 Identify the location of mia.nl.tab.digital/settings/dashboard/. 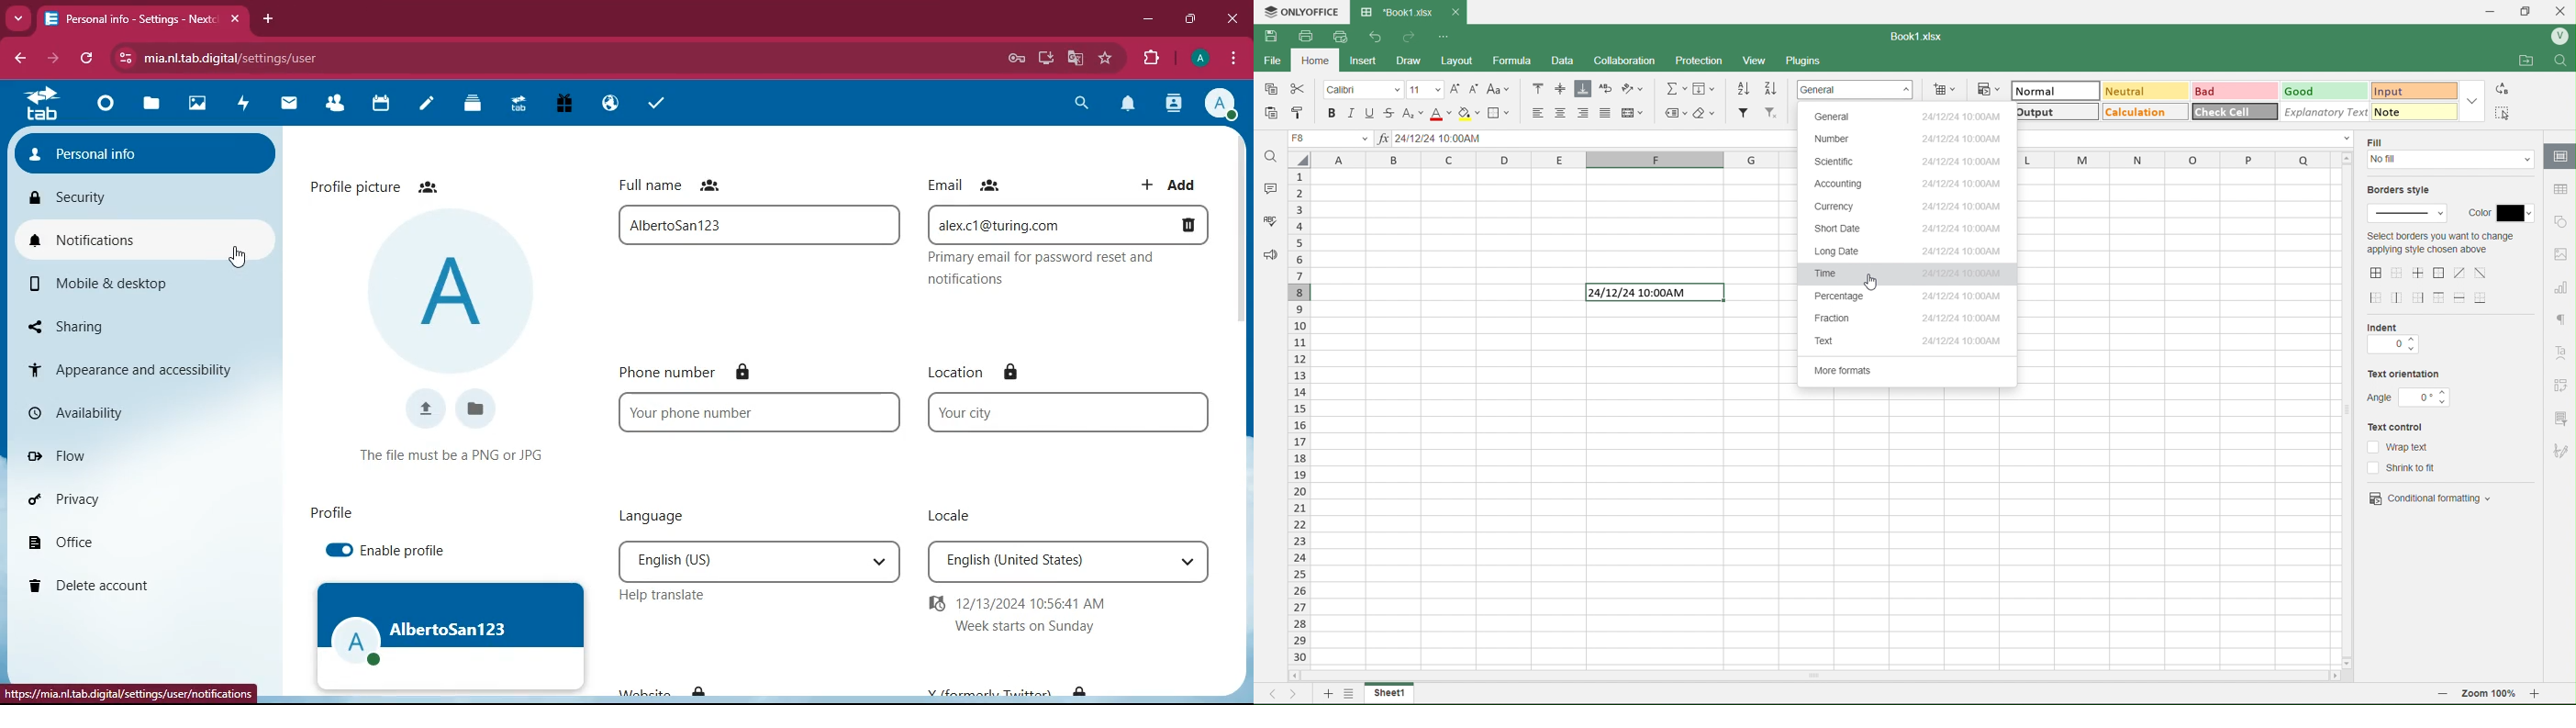
(260, 58).